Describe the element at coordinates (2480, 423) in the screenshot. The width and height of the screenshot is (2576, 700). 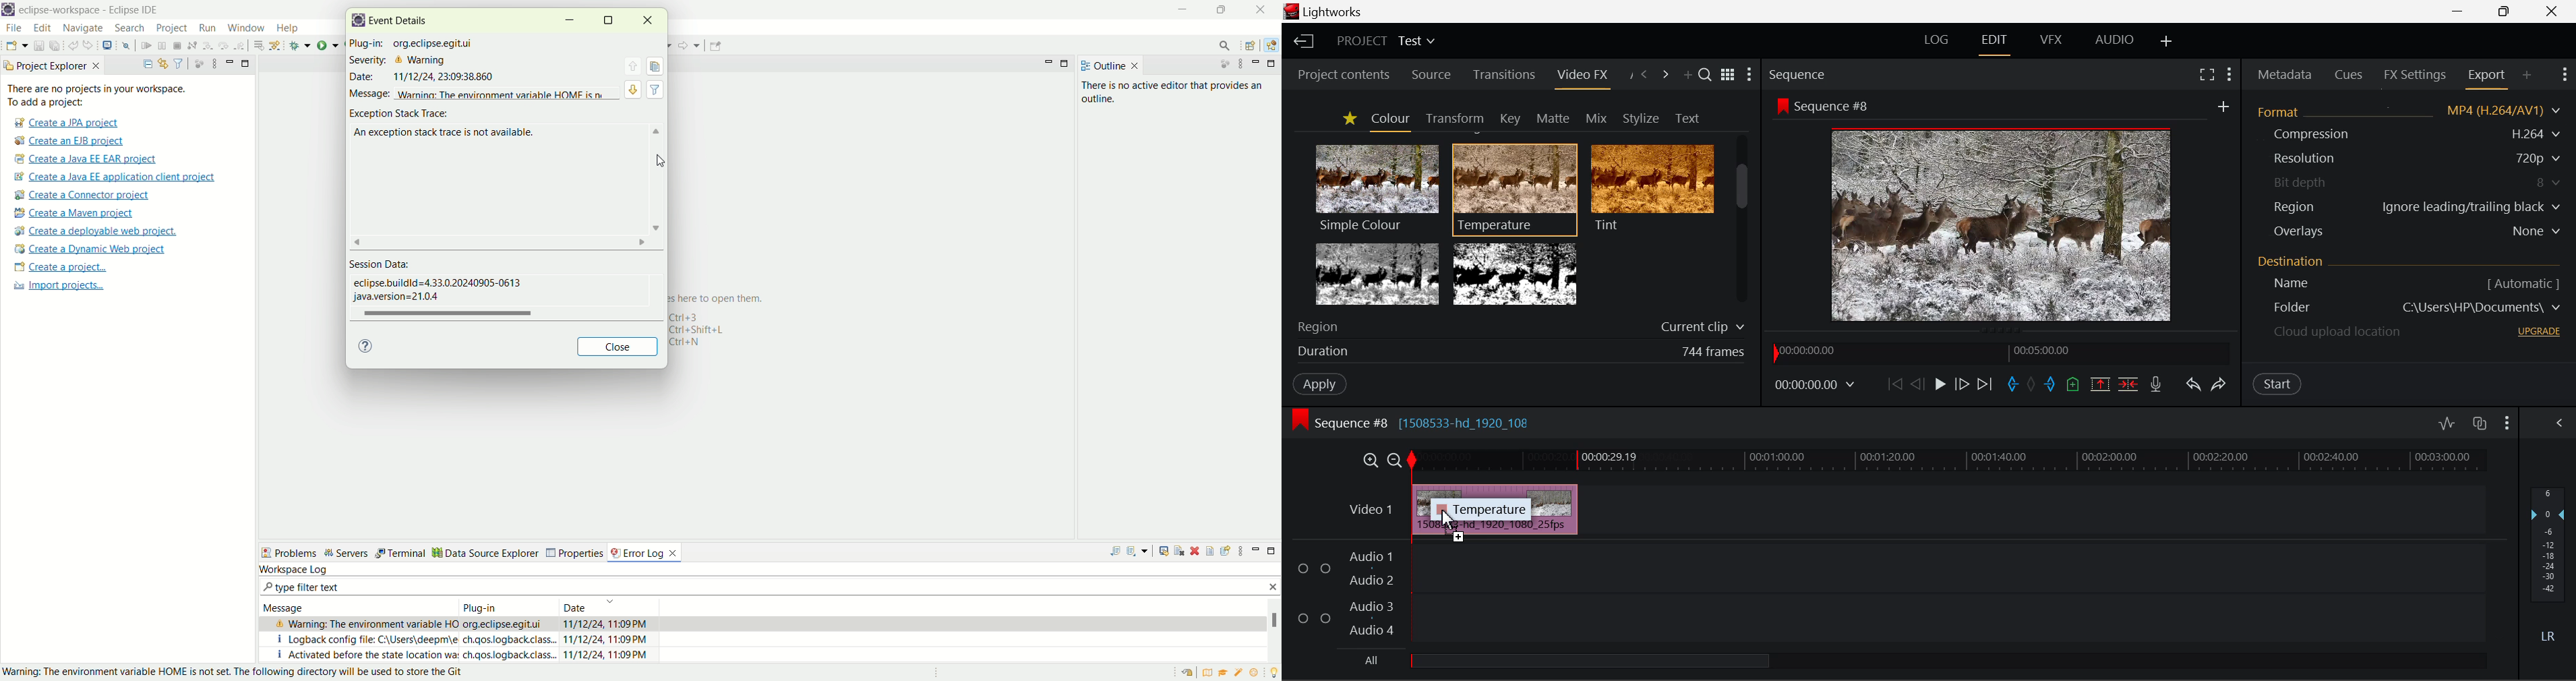
I see `Toggle auto track sync` at that location.